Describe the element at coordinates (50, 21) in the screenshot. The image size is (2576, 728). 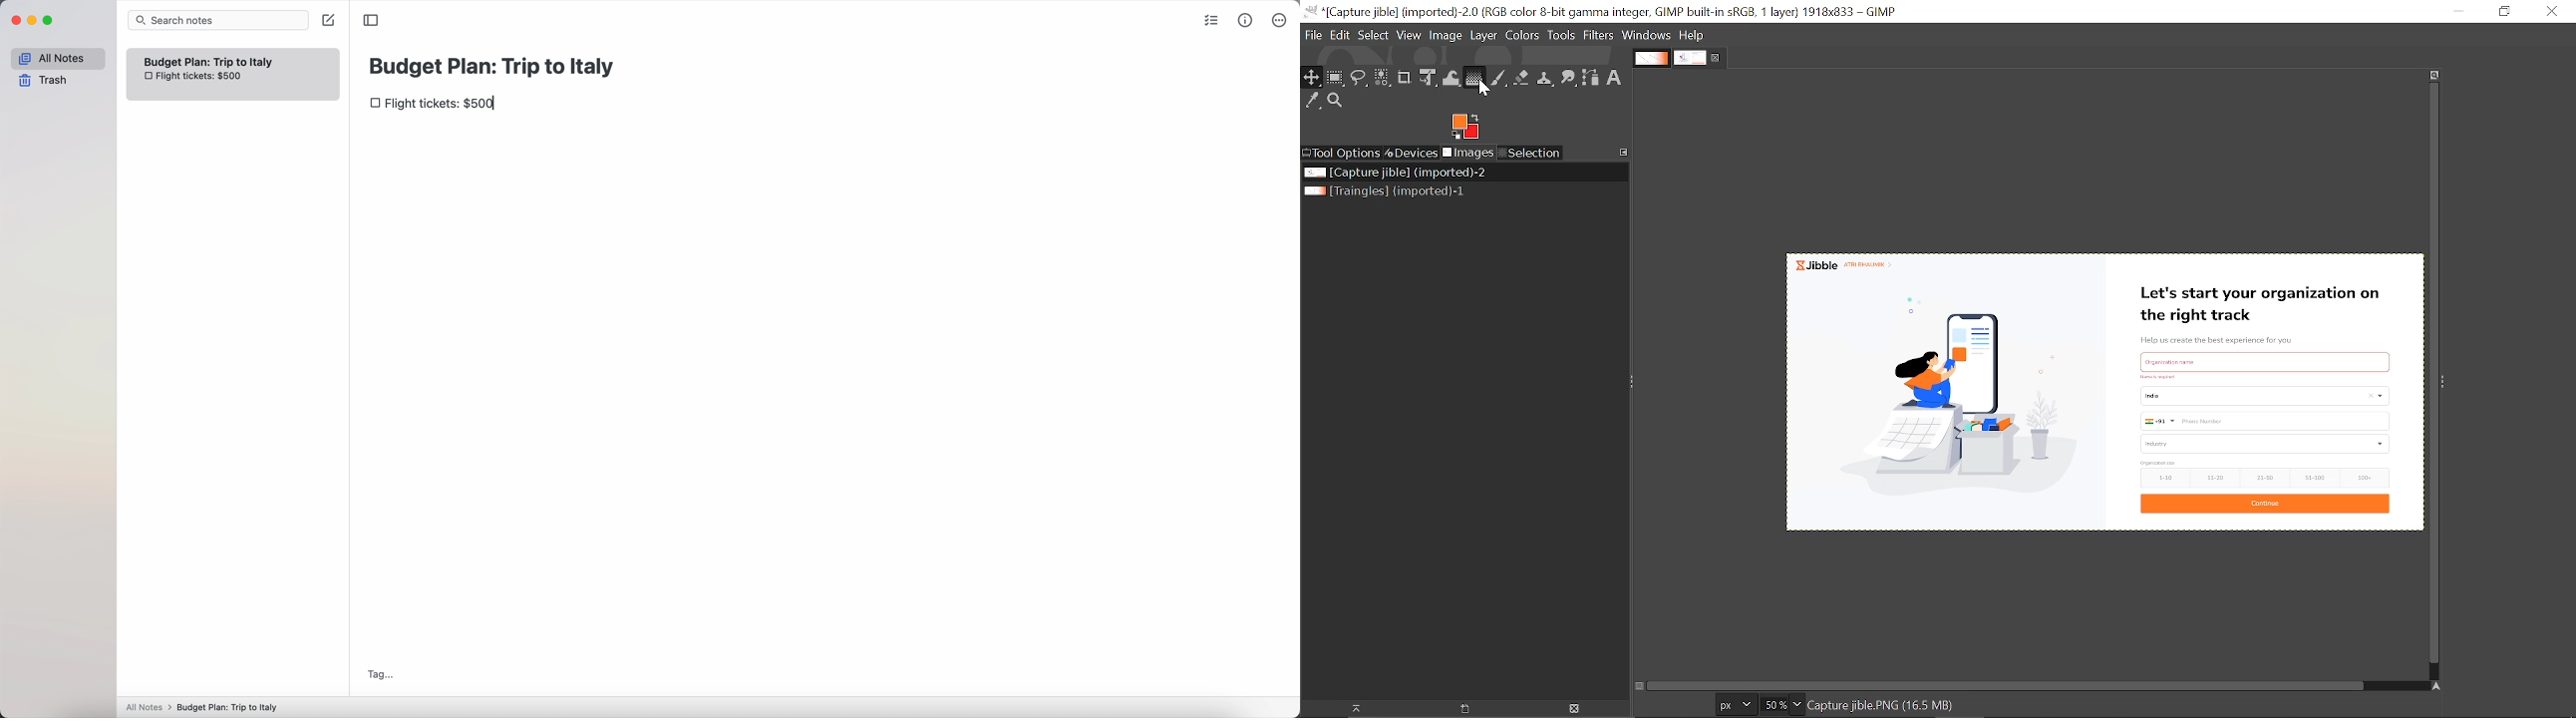
I see `maximize` at that location.